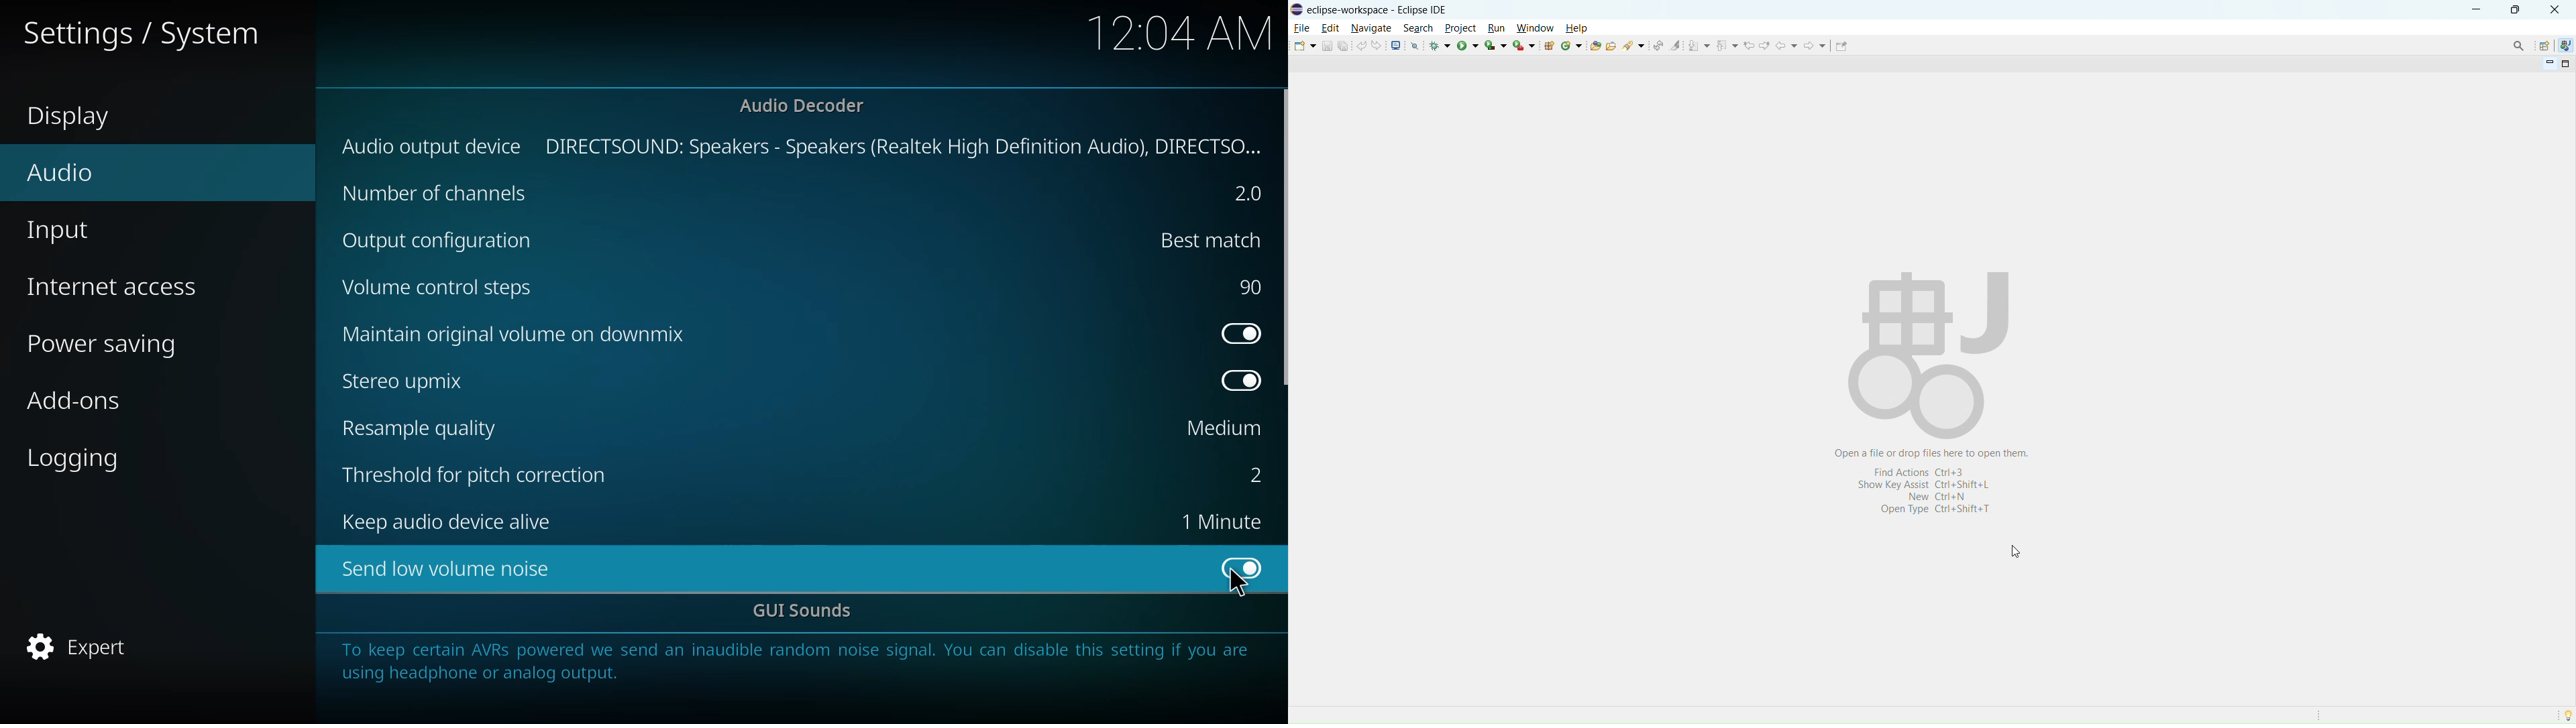 The image size is (2576, 728). What do you see at coordinates (447, 568) in the screenshot?
I see `send low volume noise` at bounding box center [447, 568].